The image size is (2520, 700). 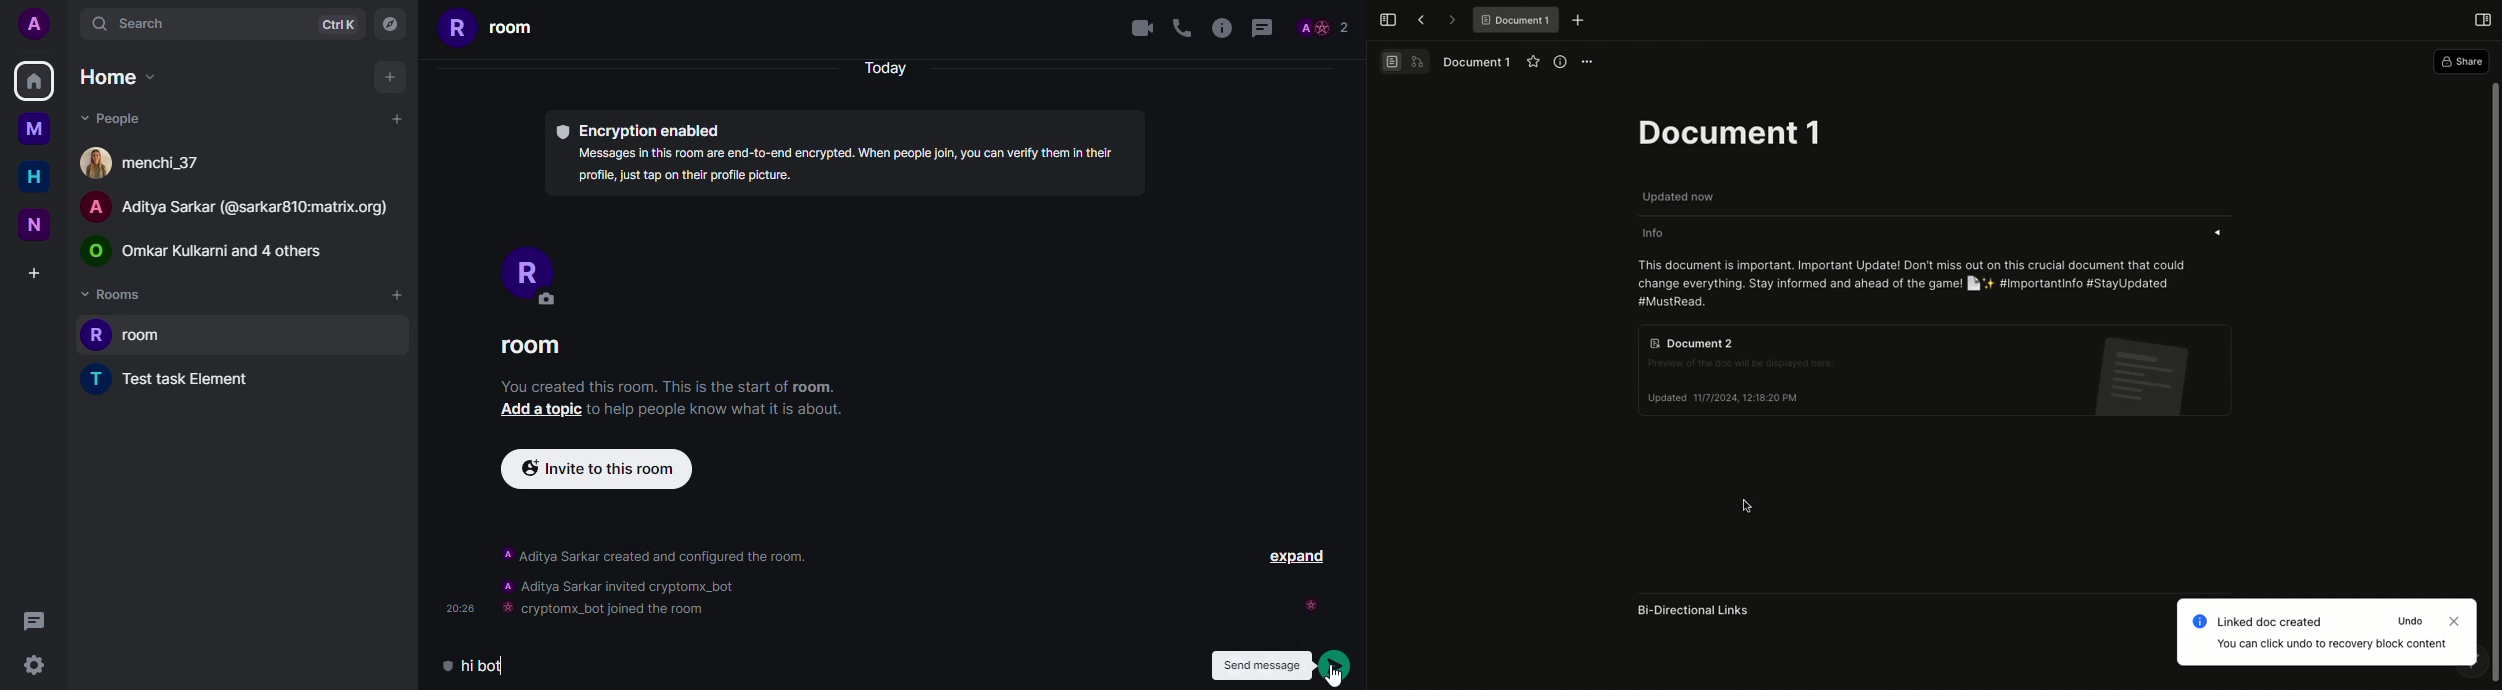 I want to click on PEOPLE, so click(x=245, y=205).